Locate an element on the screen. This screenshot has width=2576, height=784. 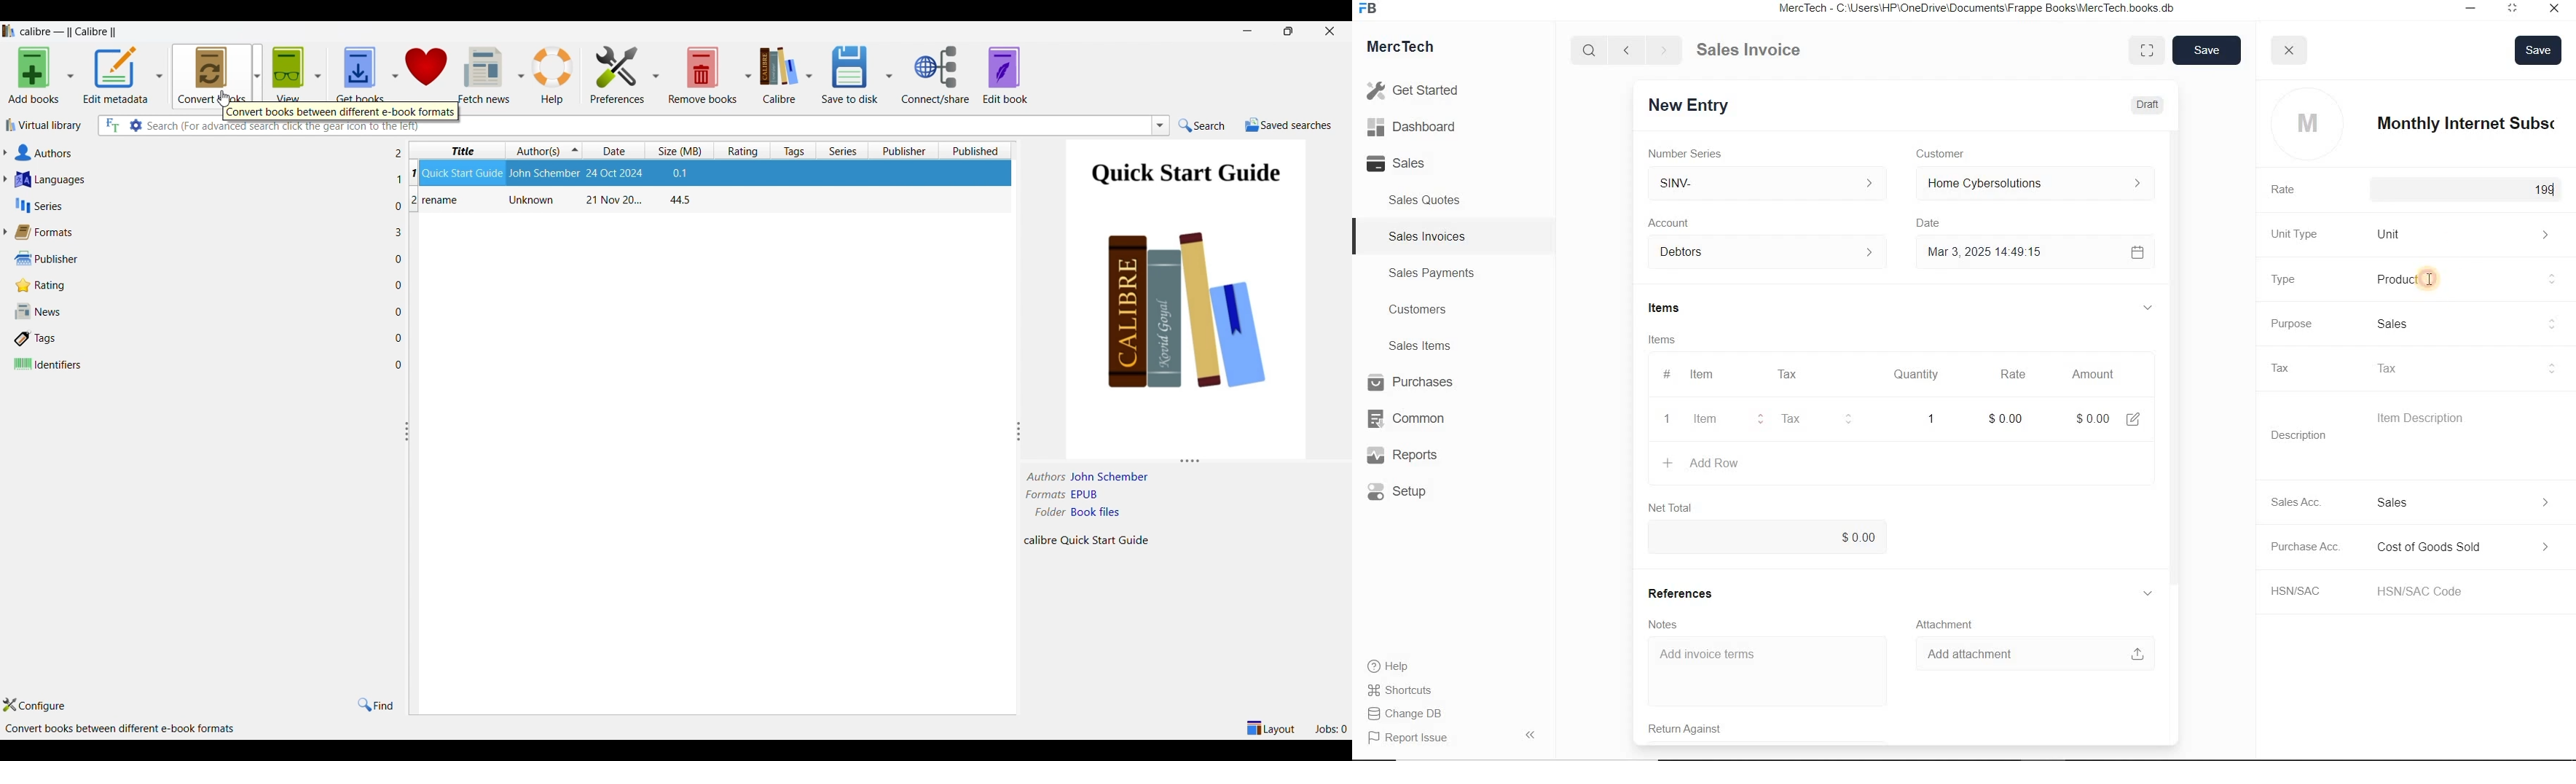
Unit is located at coordinates (2467, 234).